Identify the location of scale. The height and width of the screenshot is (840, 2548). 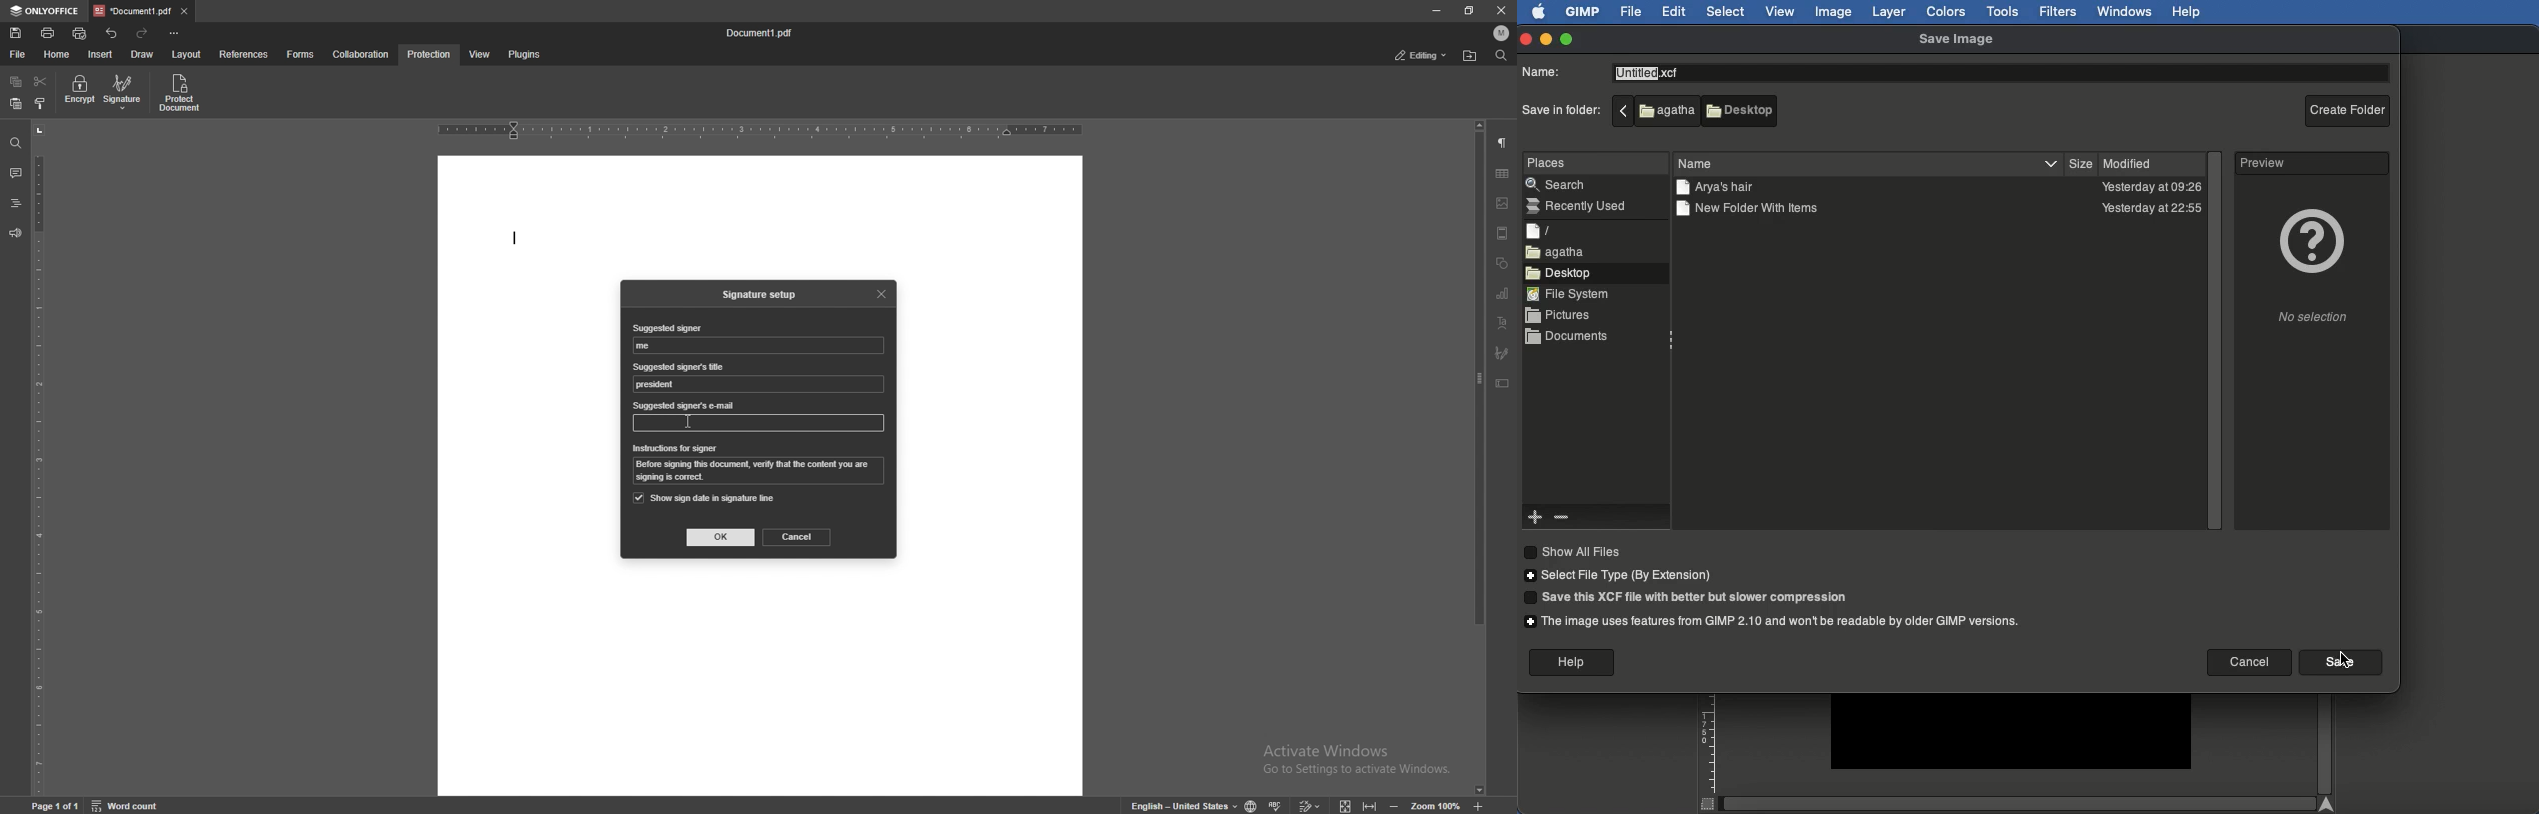
(1708, 753).